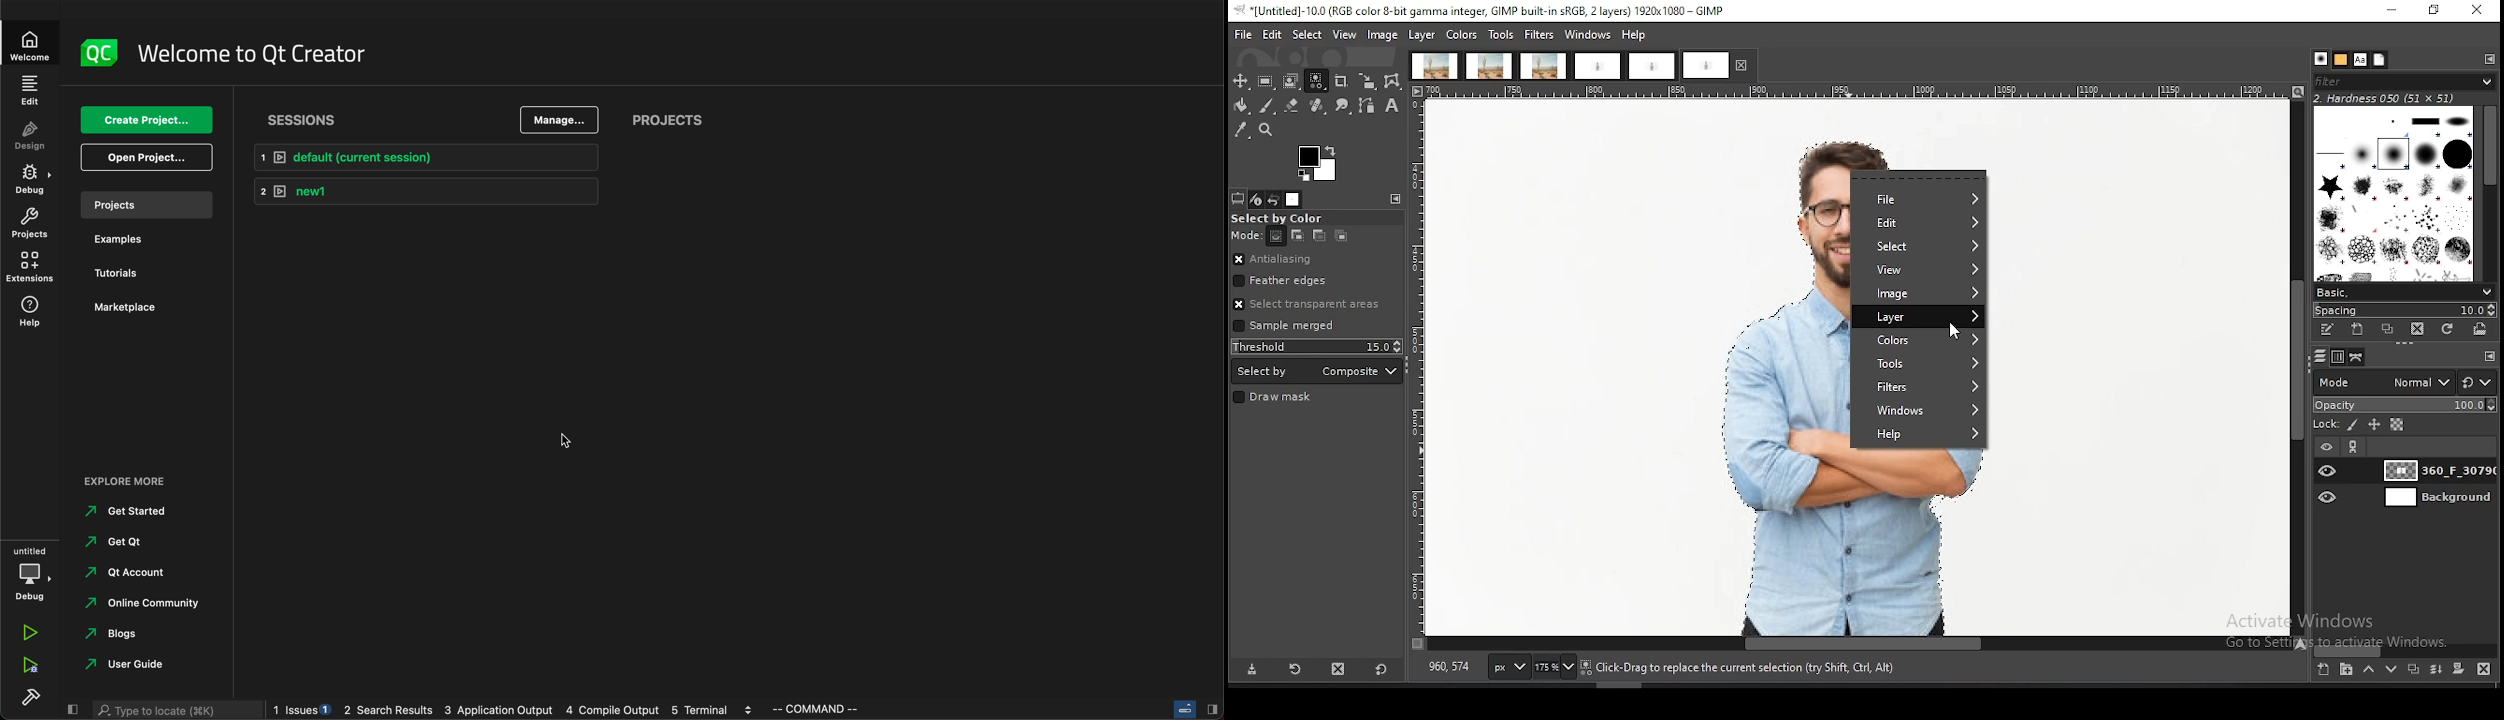 This screenshot has width=2520, height=728. I want to click on merge layers, so click(2436, 668).